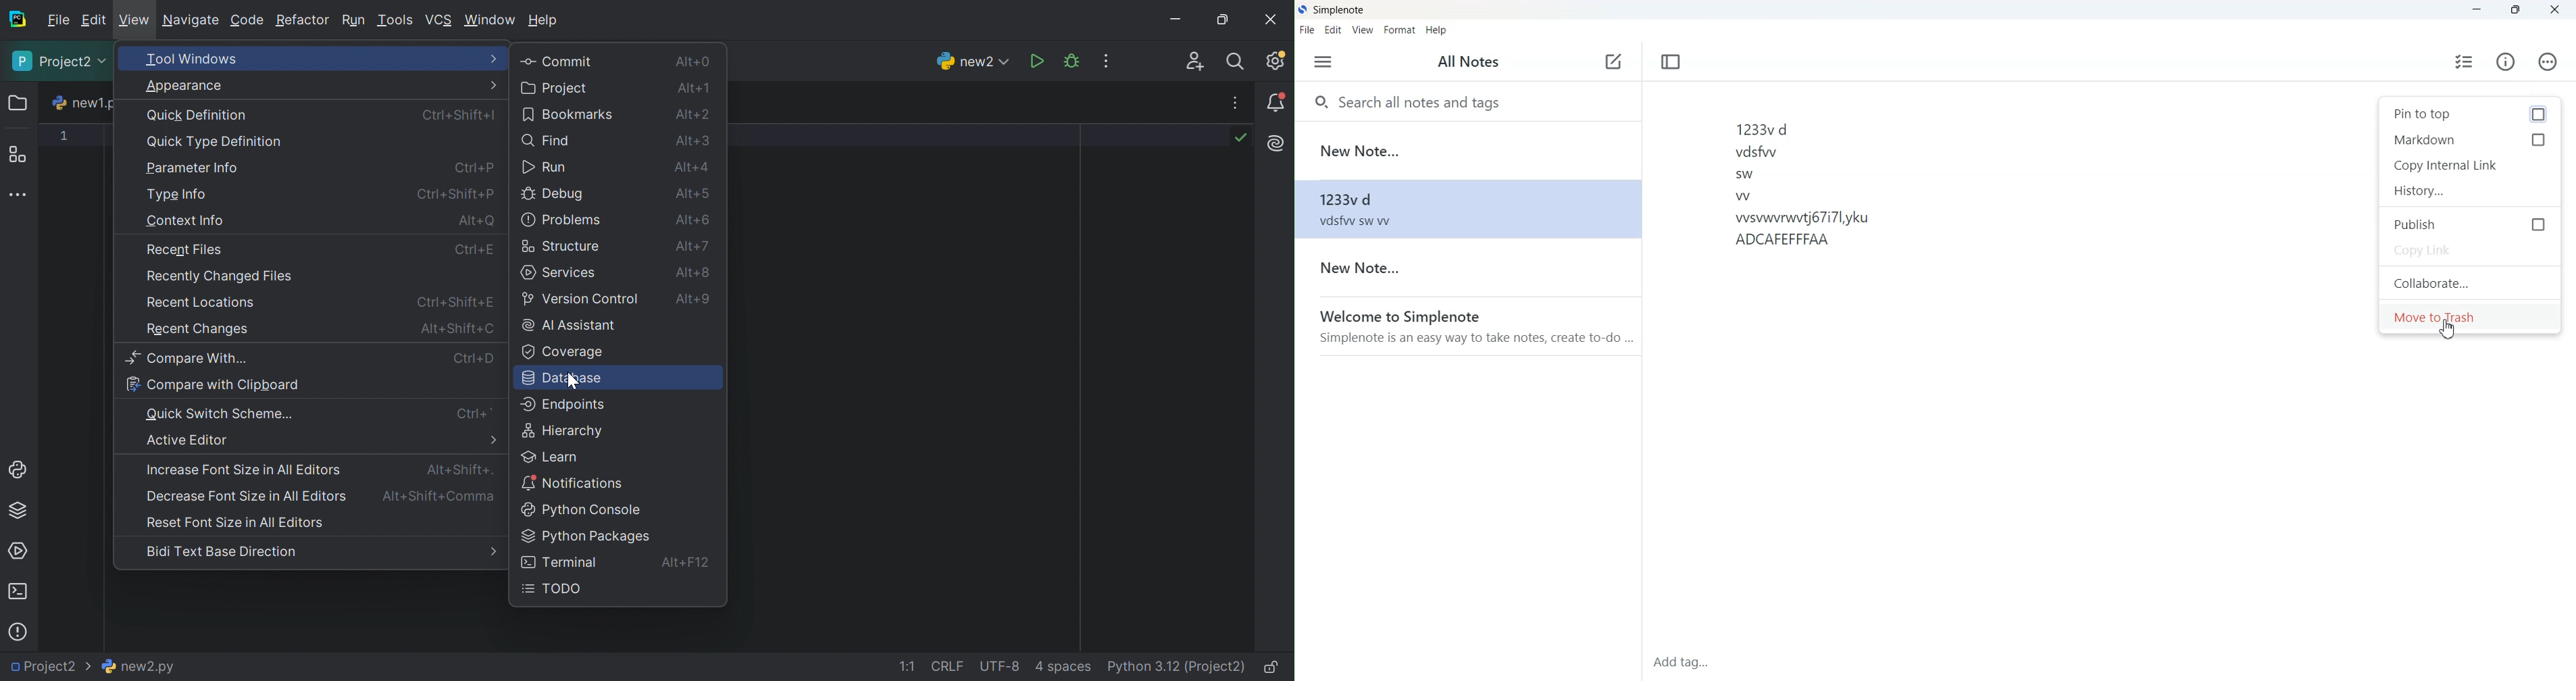  Describe the element at coordinates (1182, 20) in the screenshot. I see `Minimize` at that location.